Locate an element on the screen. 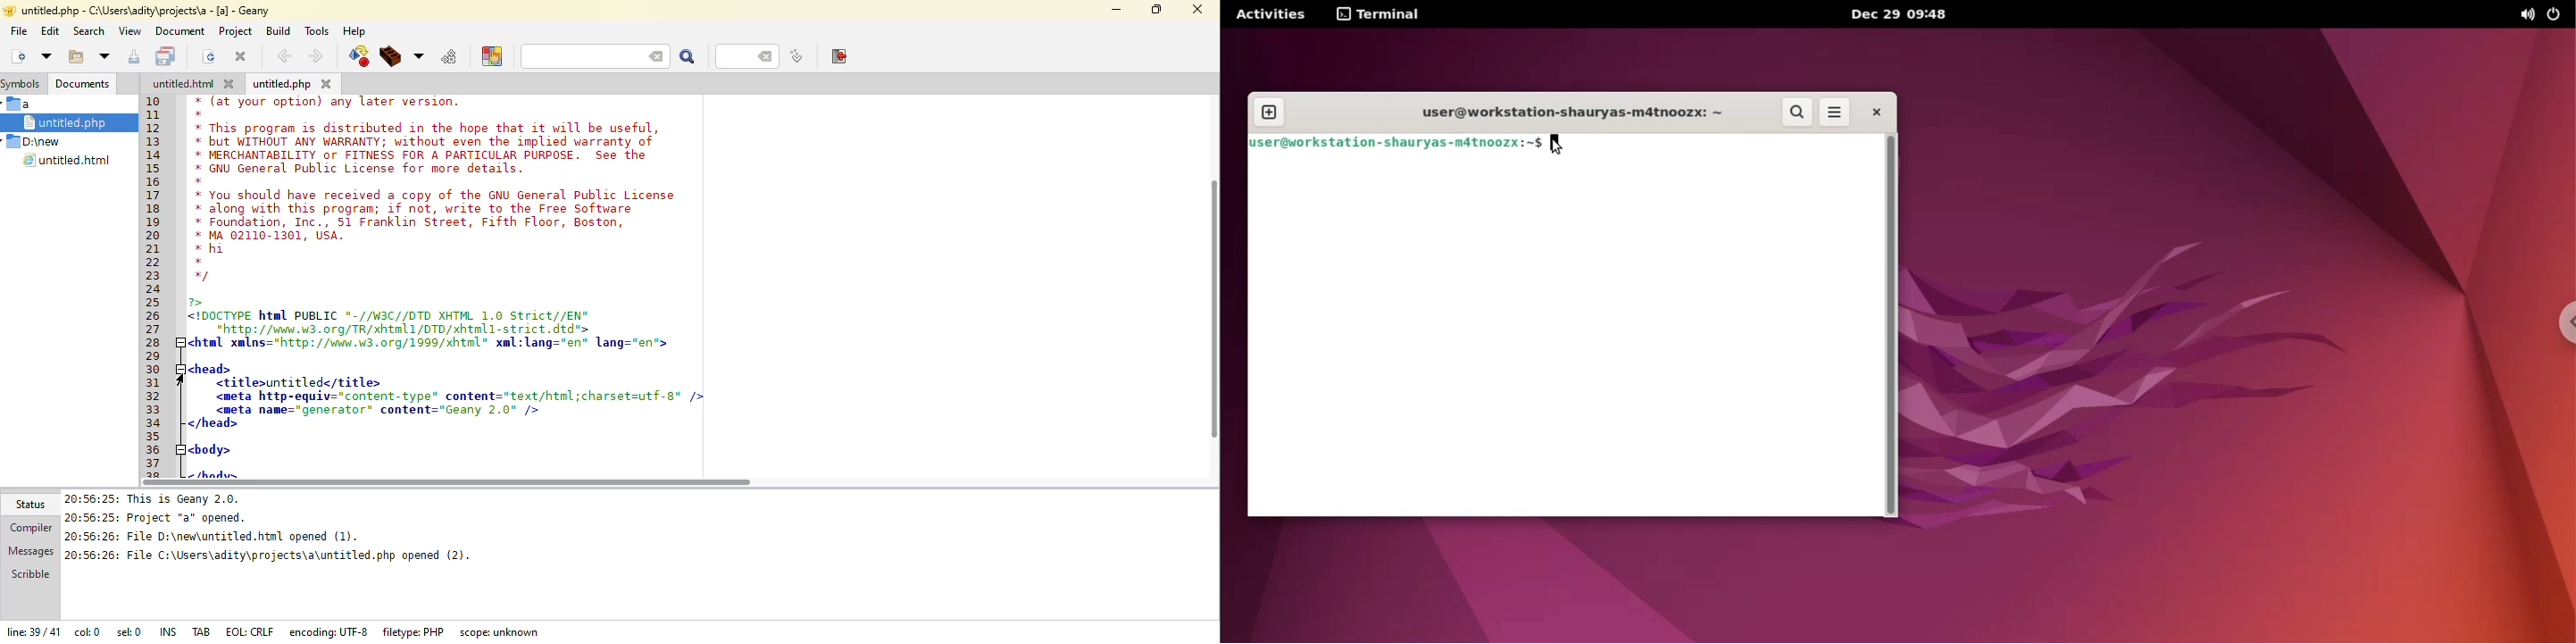 This screenshot has width=2576, height=644. col: 0 is located at coordinates (88, 632).